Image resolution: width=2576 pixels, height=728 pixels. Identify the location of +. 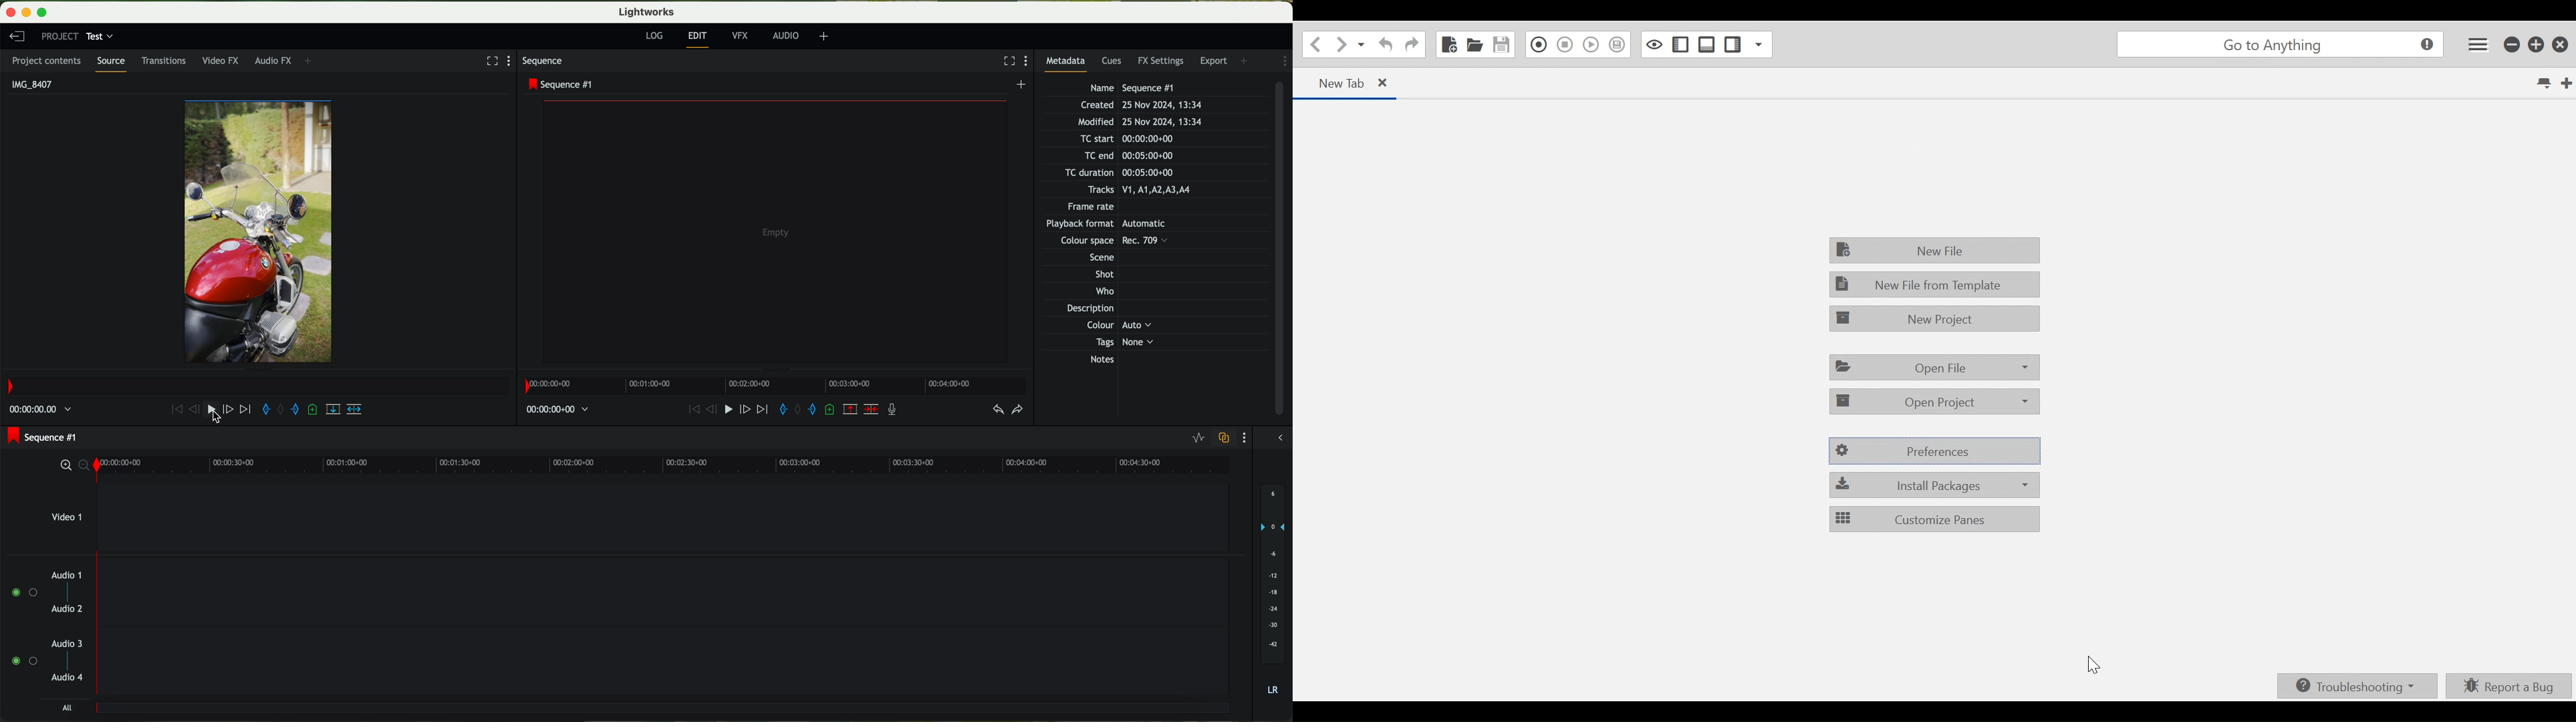
(312, 62).